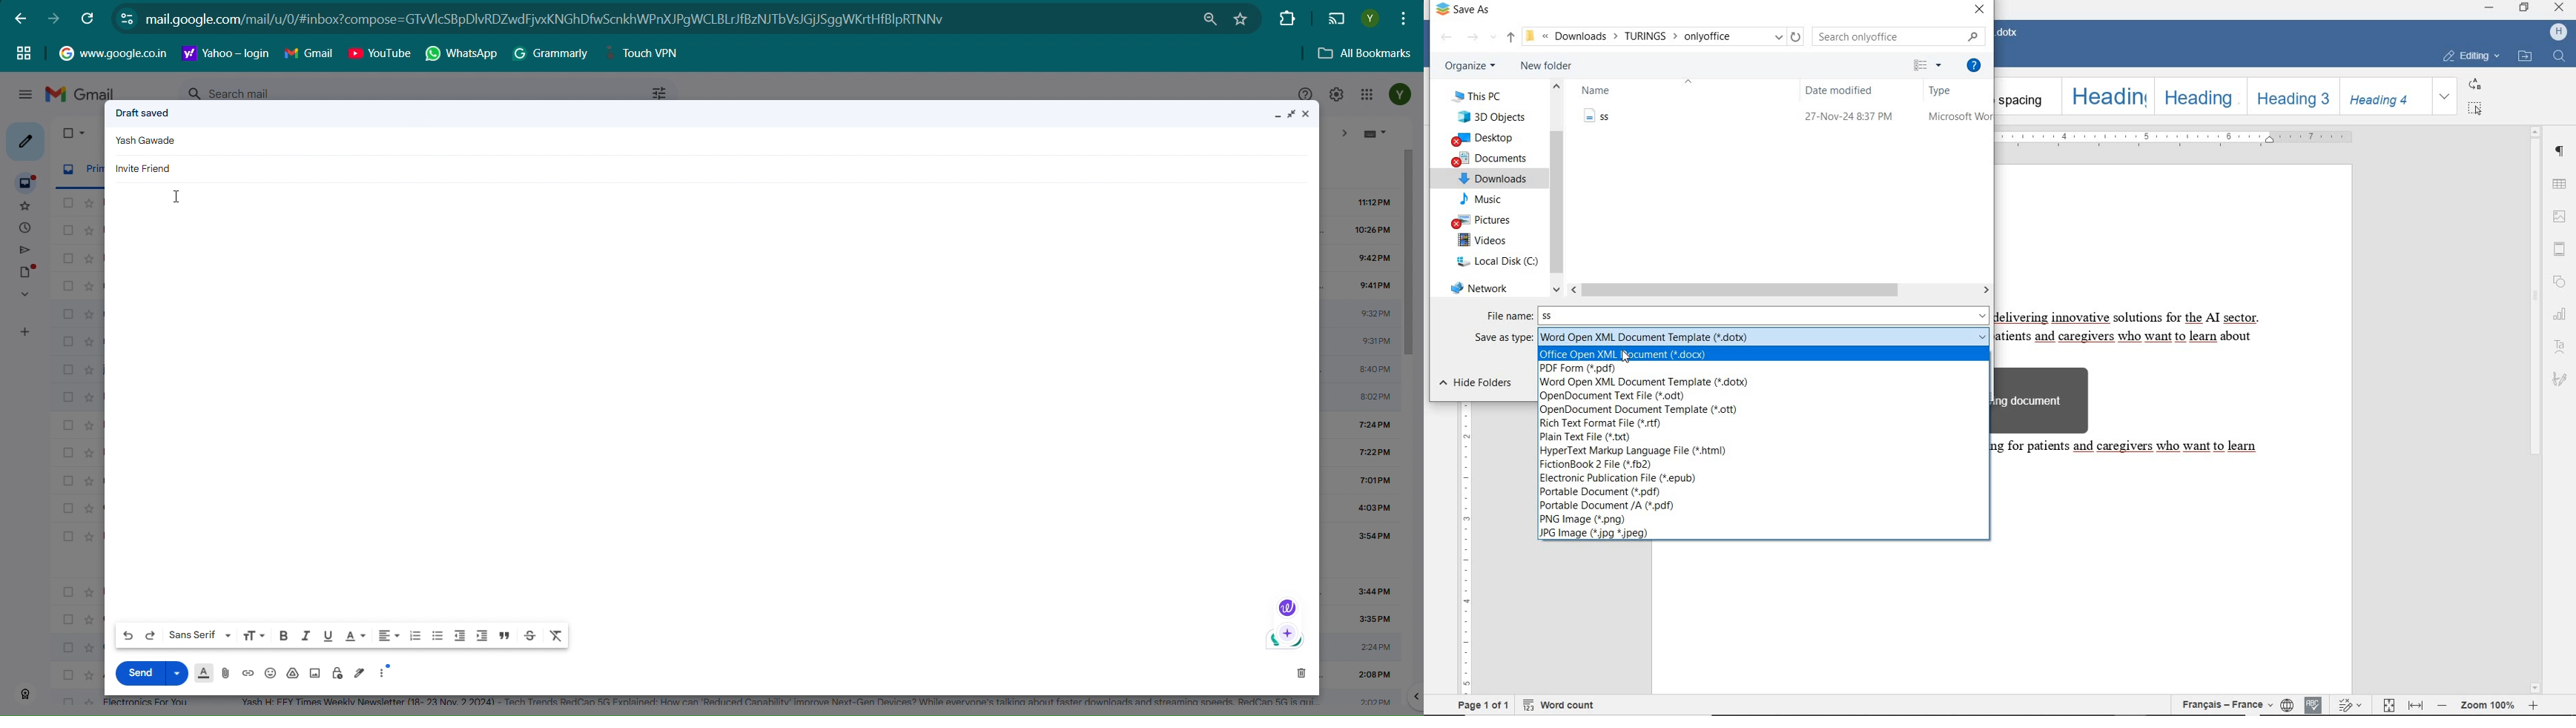  What do you see at coordinates (2536, 689) in the screenshot?
I see `scroll down` at bounding box center [2536, 689].